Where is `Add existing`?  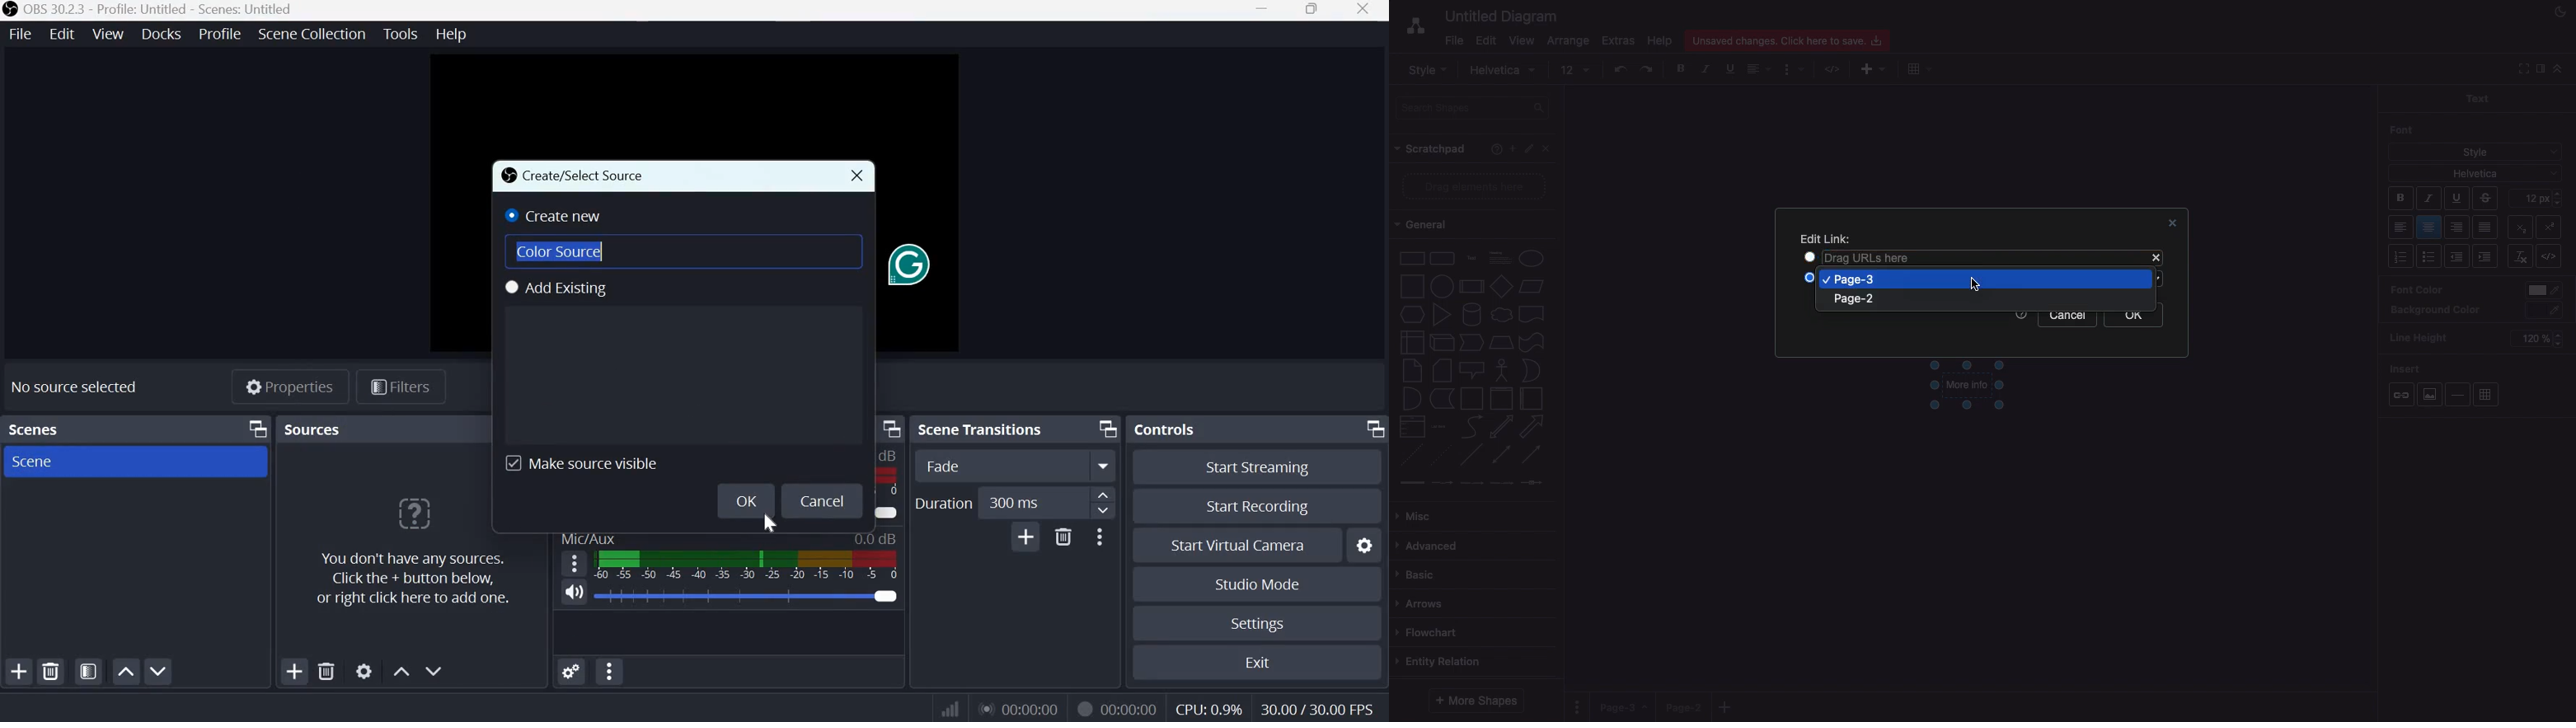 Add existing is located at coordinates (562, 287).